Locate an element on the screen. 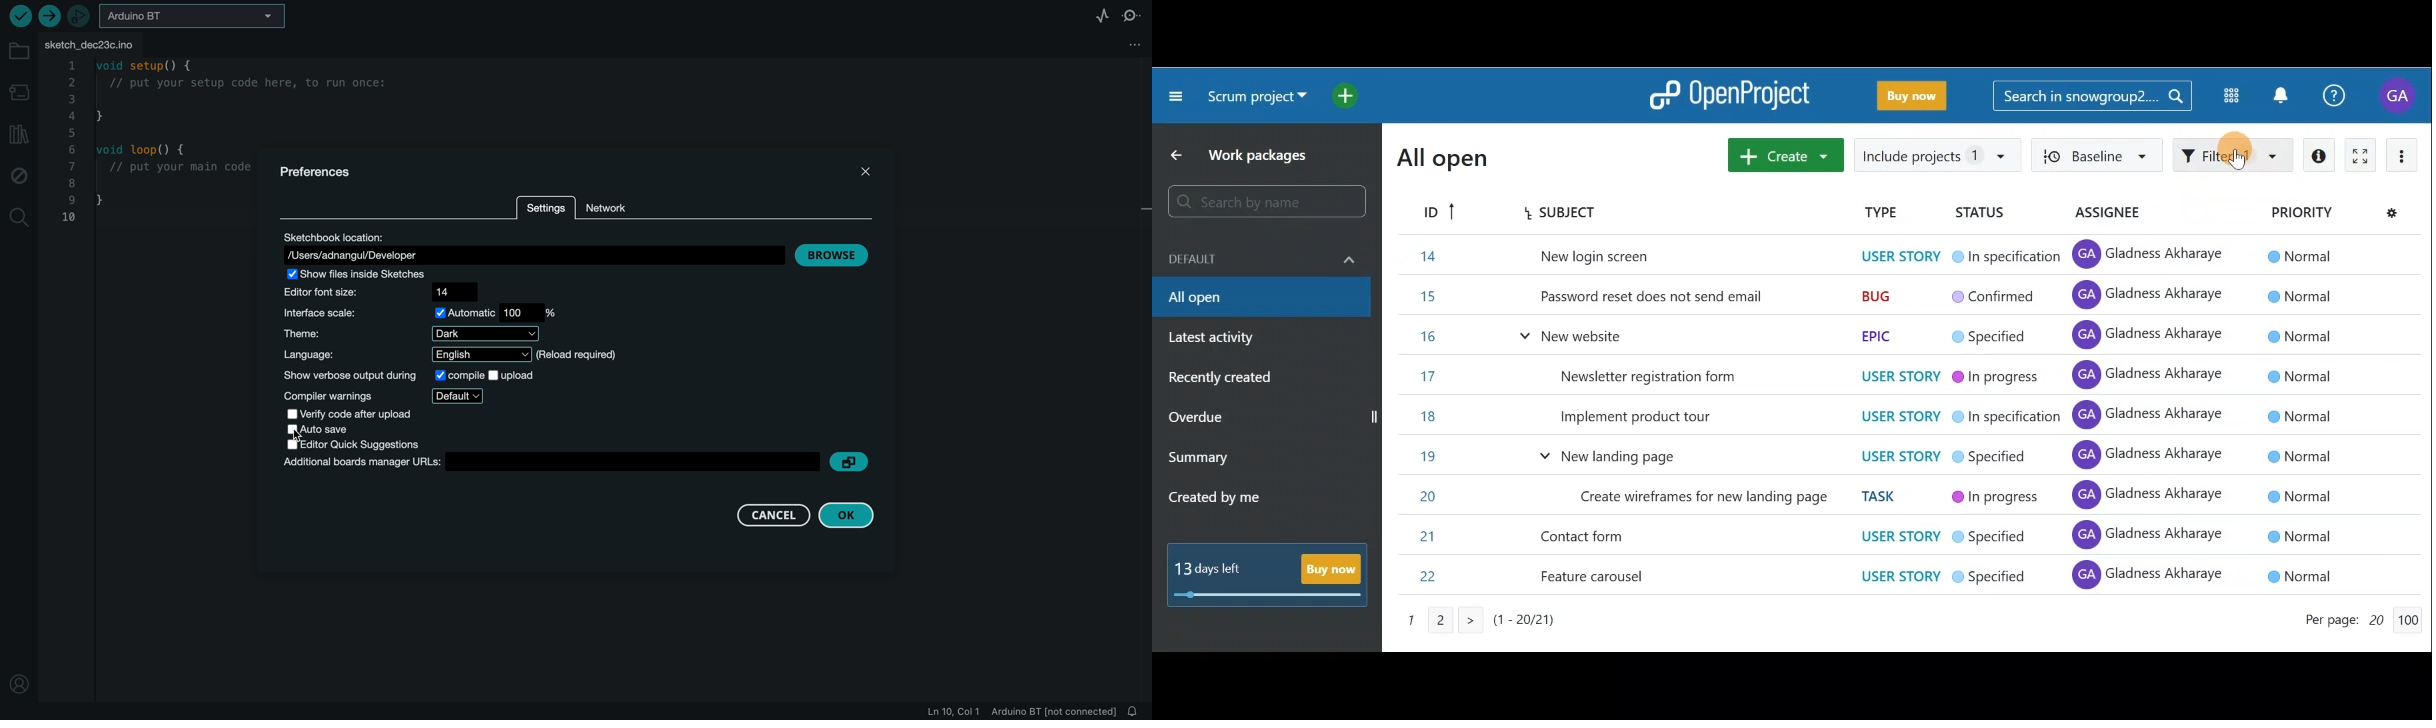 This screenshot has height=728, width=2436. Search bar is located at coordinates (1265, 205).